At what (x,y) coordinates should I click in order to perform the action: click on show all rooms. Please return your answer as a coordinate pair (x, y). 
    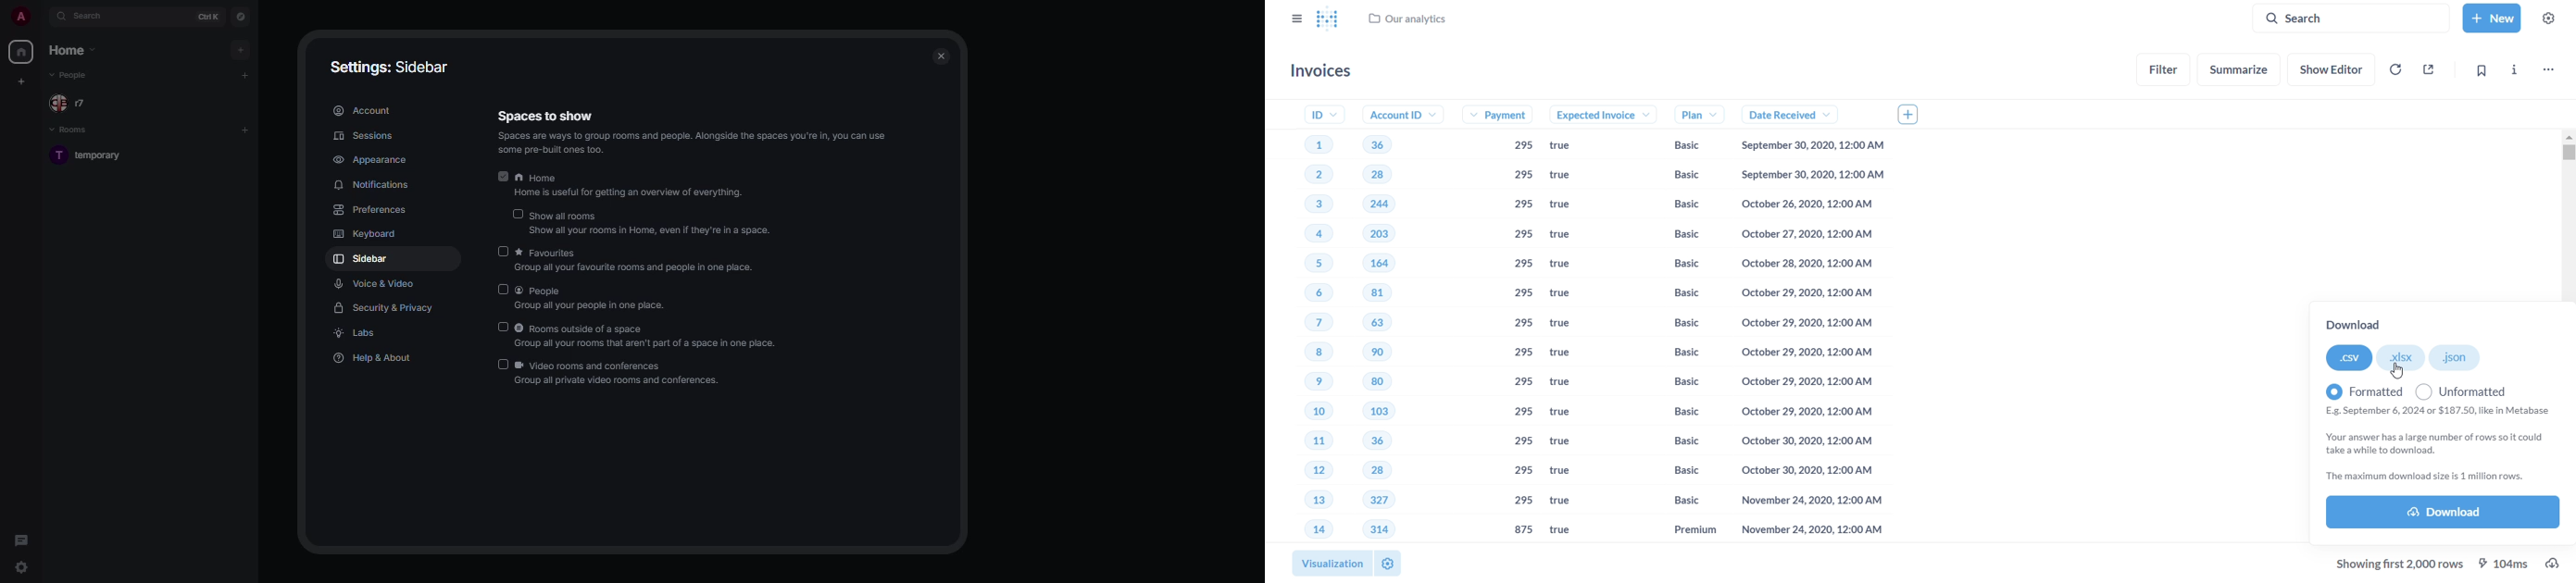
    Looking at the image, I should click on (651, 213).